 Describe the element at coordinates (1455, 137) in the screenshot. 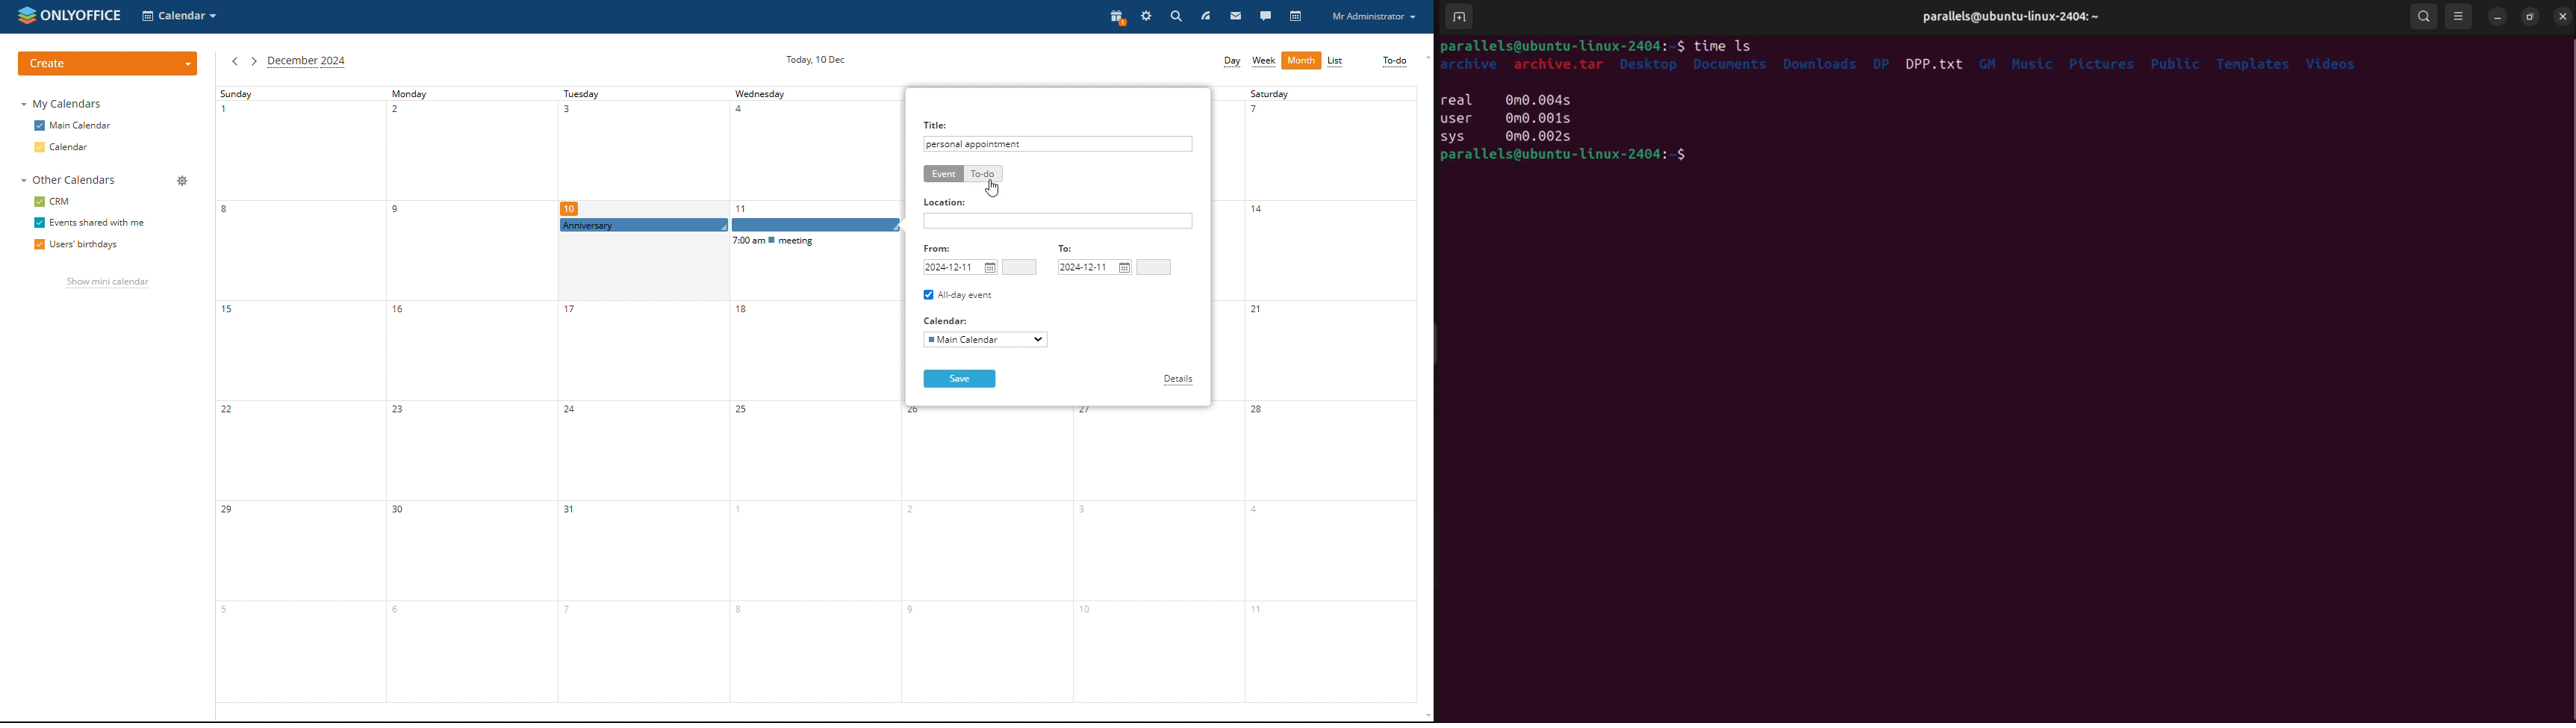

I see `sys` at that location.